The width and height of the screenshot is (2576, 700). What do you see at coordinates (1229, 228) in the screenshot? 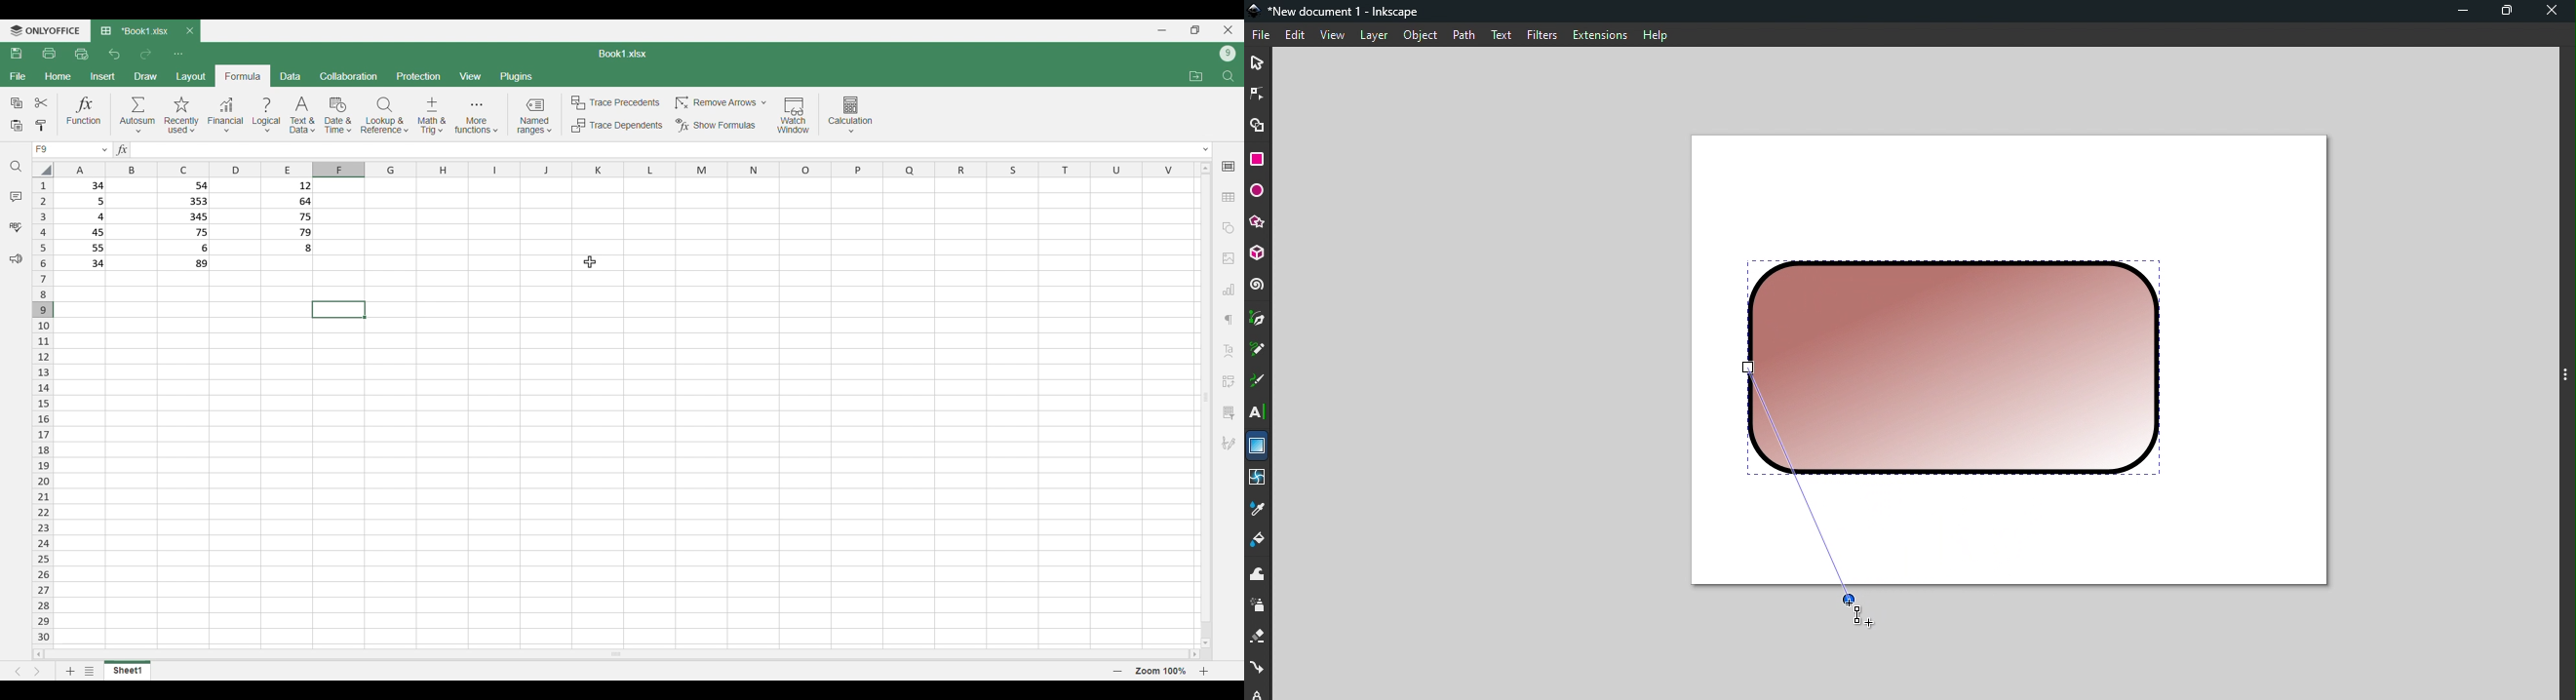
I see `Insert shapes` at bounding box center [1229, 228].